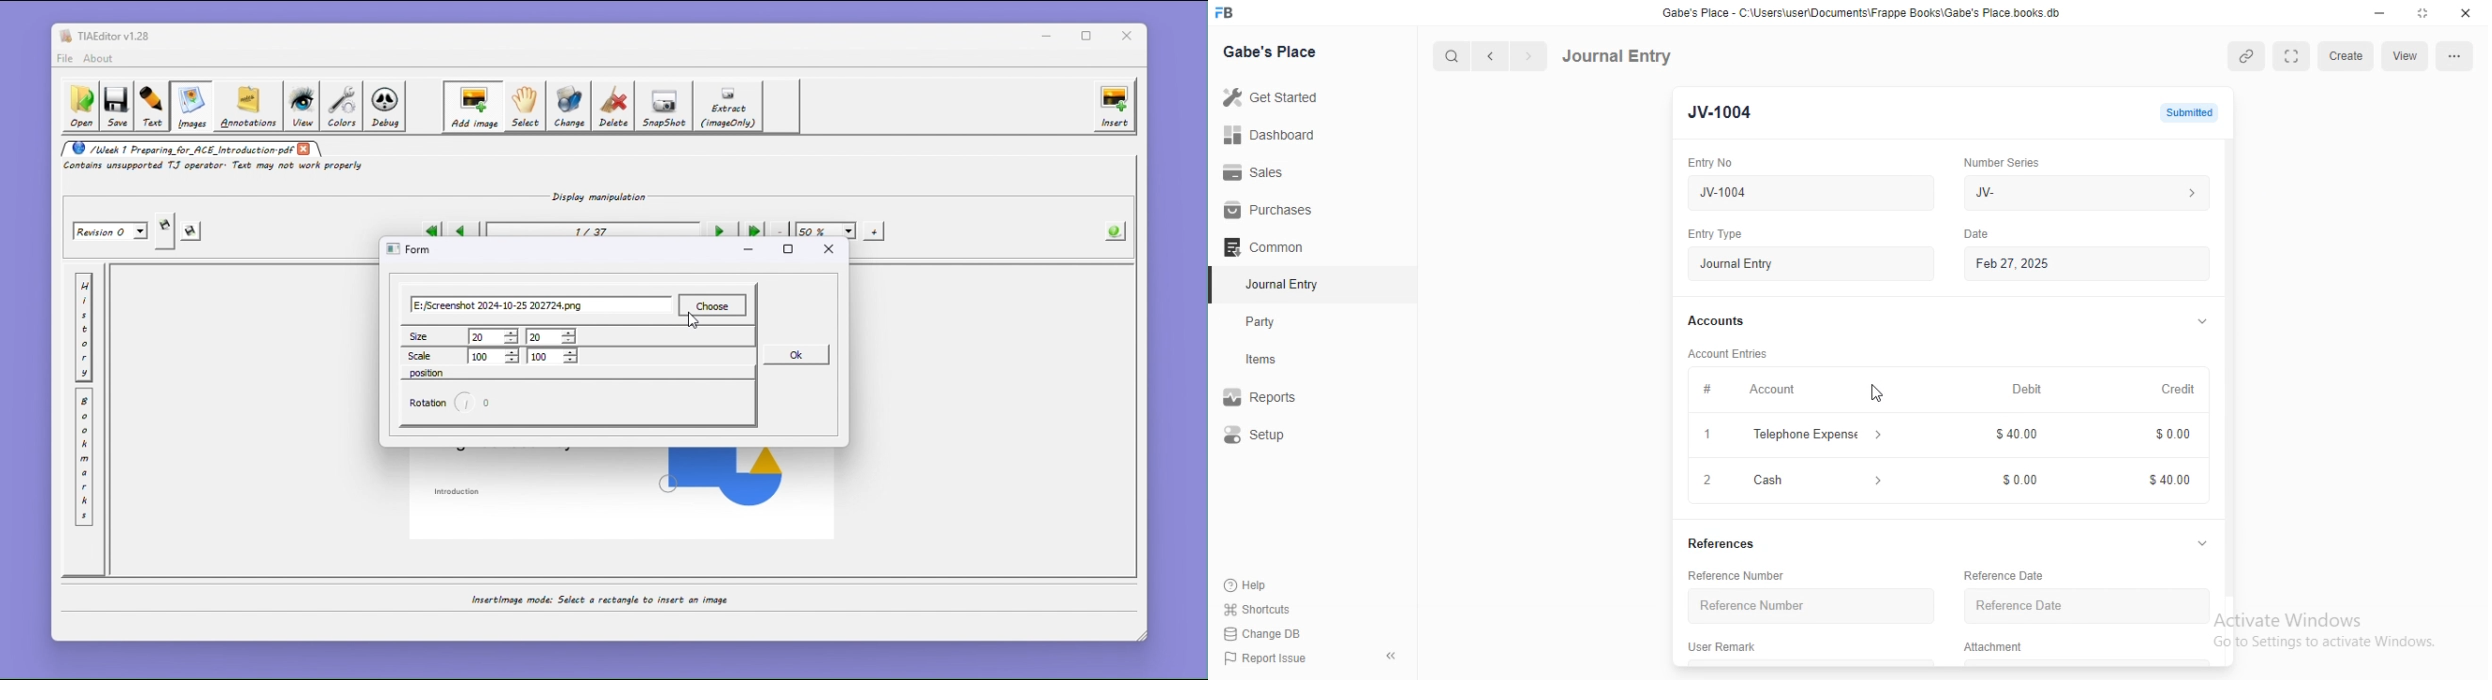 The width and height of the screenshot is (2492, 700). I want to click on 1, so click(1707, 435).